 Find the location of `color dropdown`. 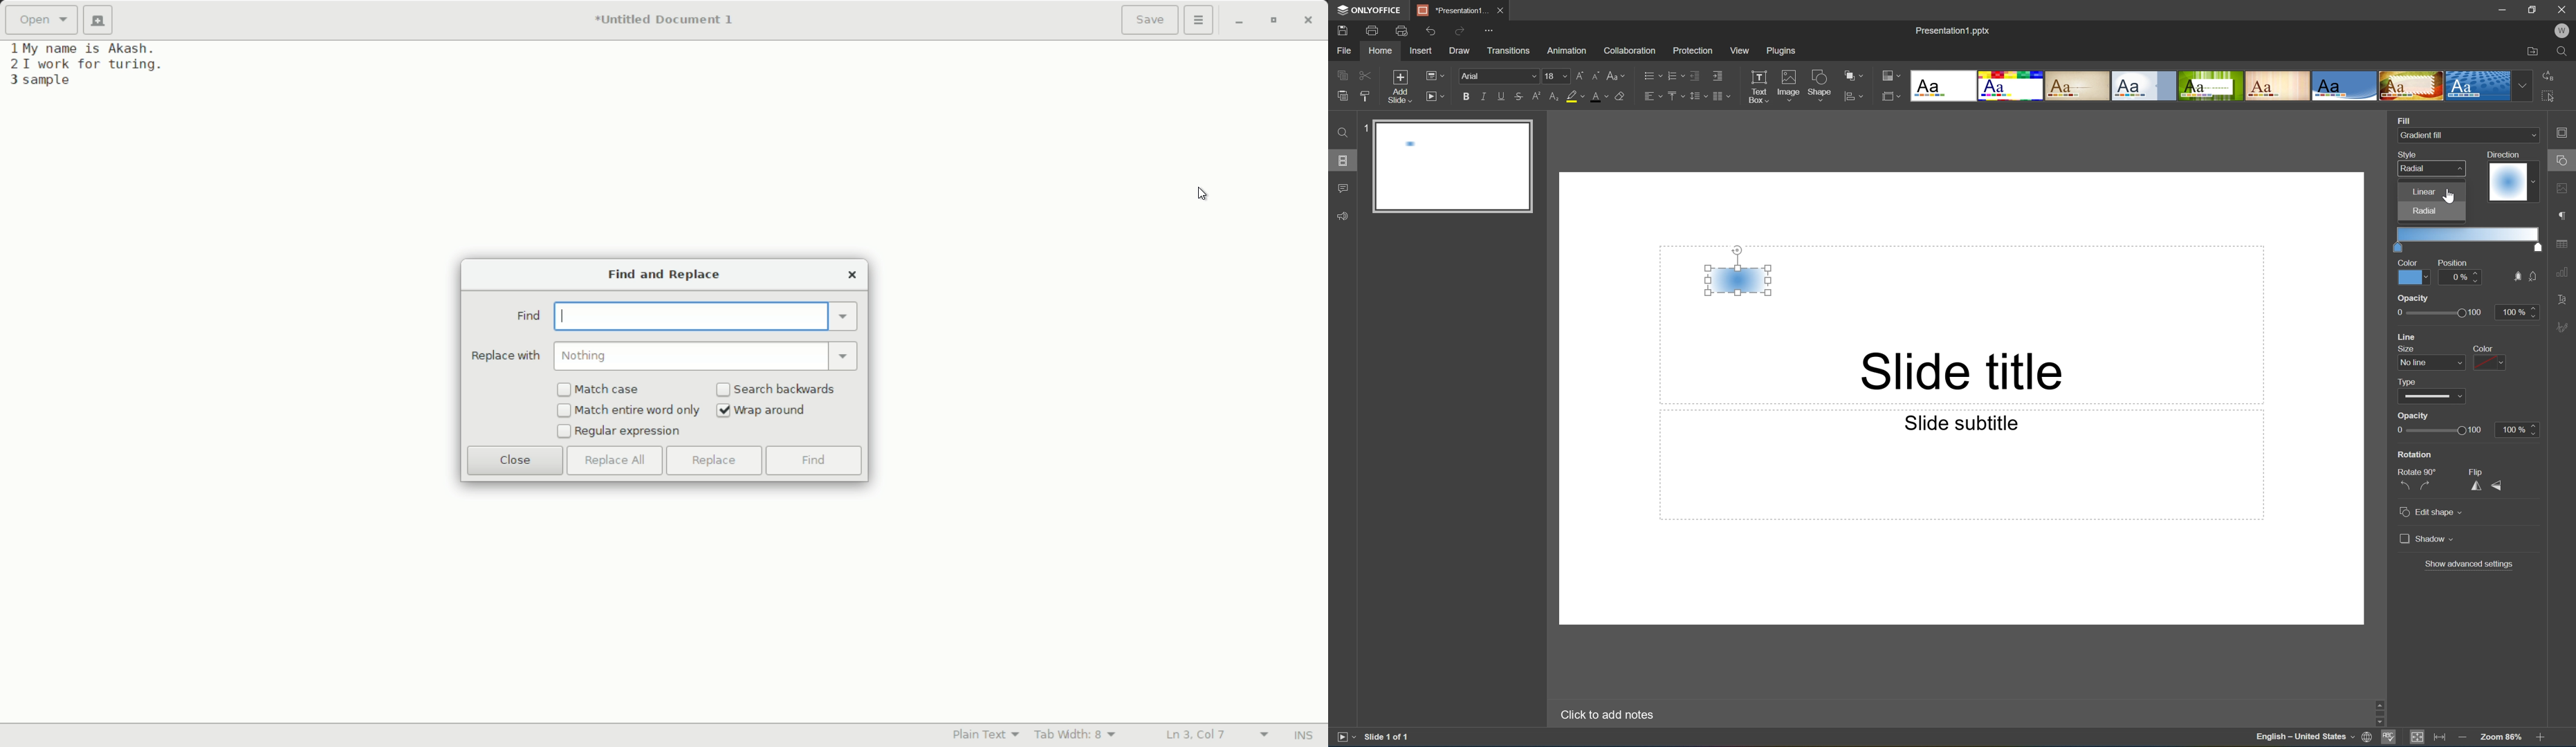

color dropdown is located at coordinates (2491, 362).